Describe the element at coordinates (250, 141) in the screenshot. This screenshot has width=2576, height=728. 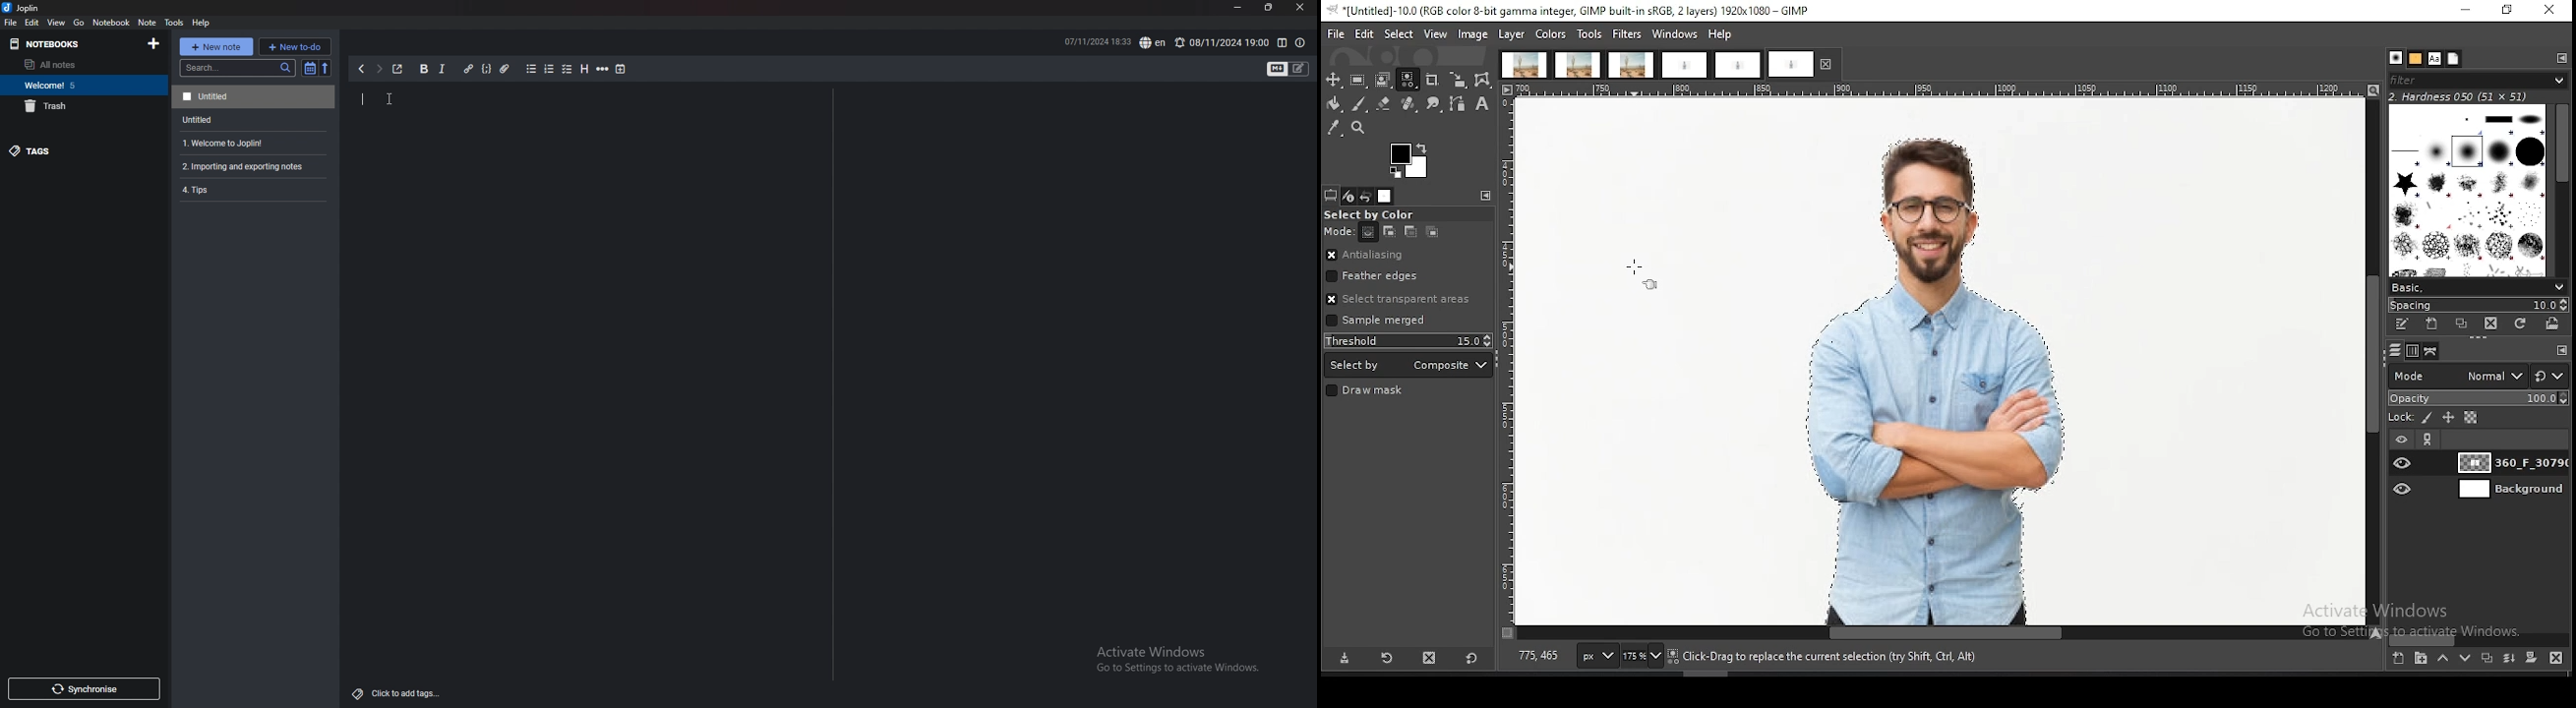
I see `1. Welcome to Joplin!` at that location.